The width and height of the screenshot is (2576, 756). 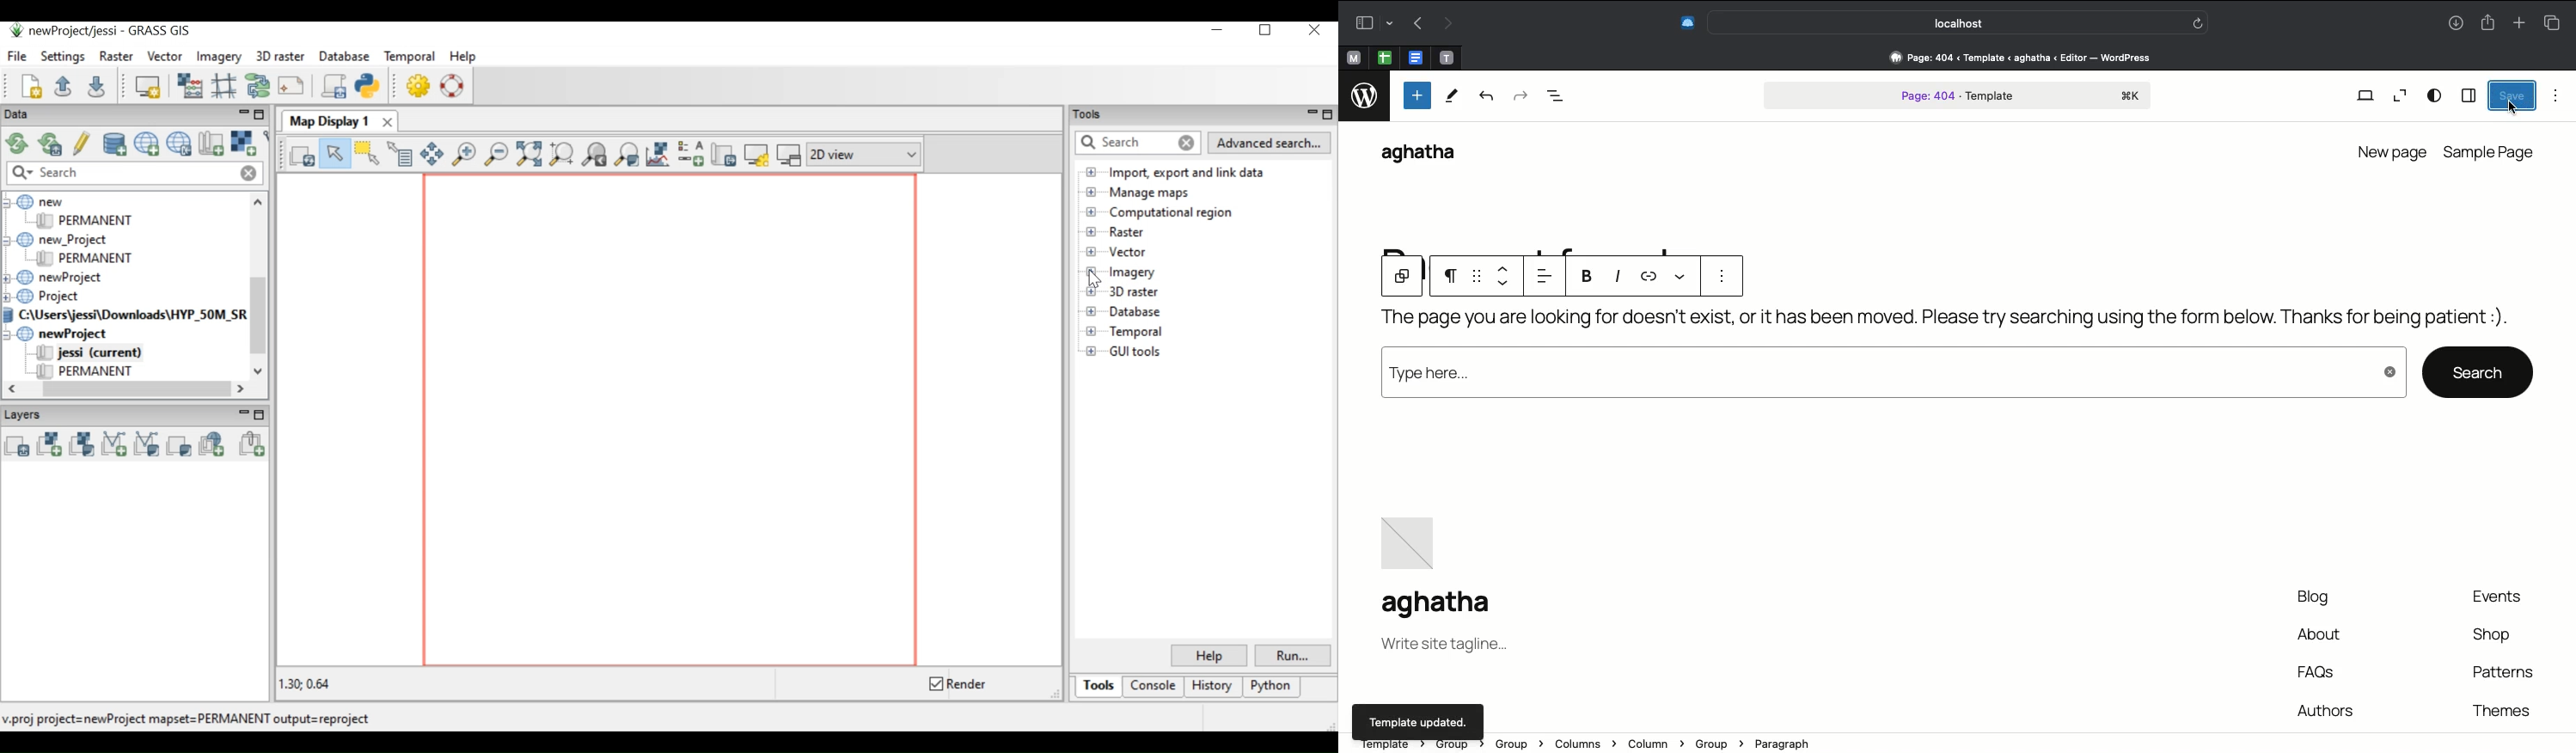 What do you see at coordinates (1549, 277) in the screenshot?
I see `Left align` at bounding box center [1549, 277].